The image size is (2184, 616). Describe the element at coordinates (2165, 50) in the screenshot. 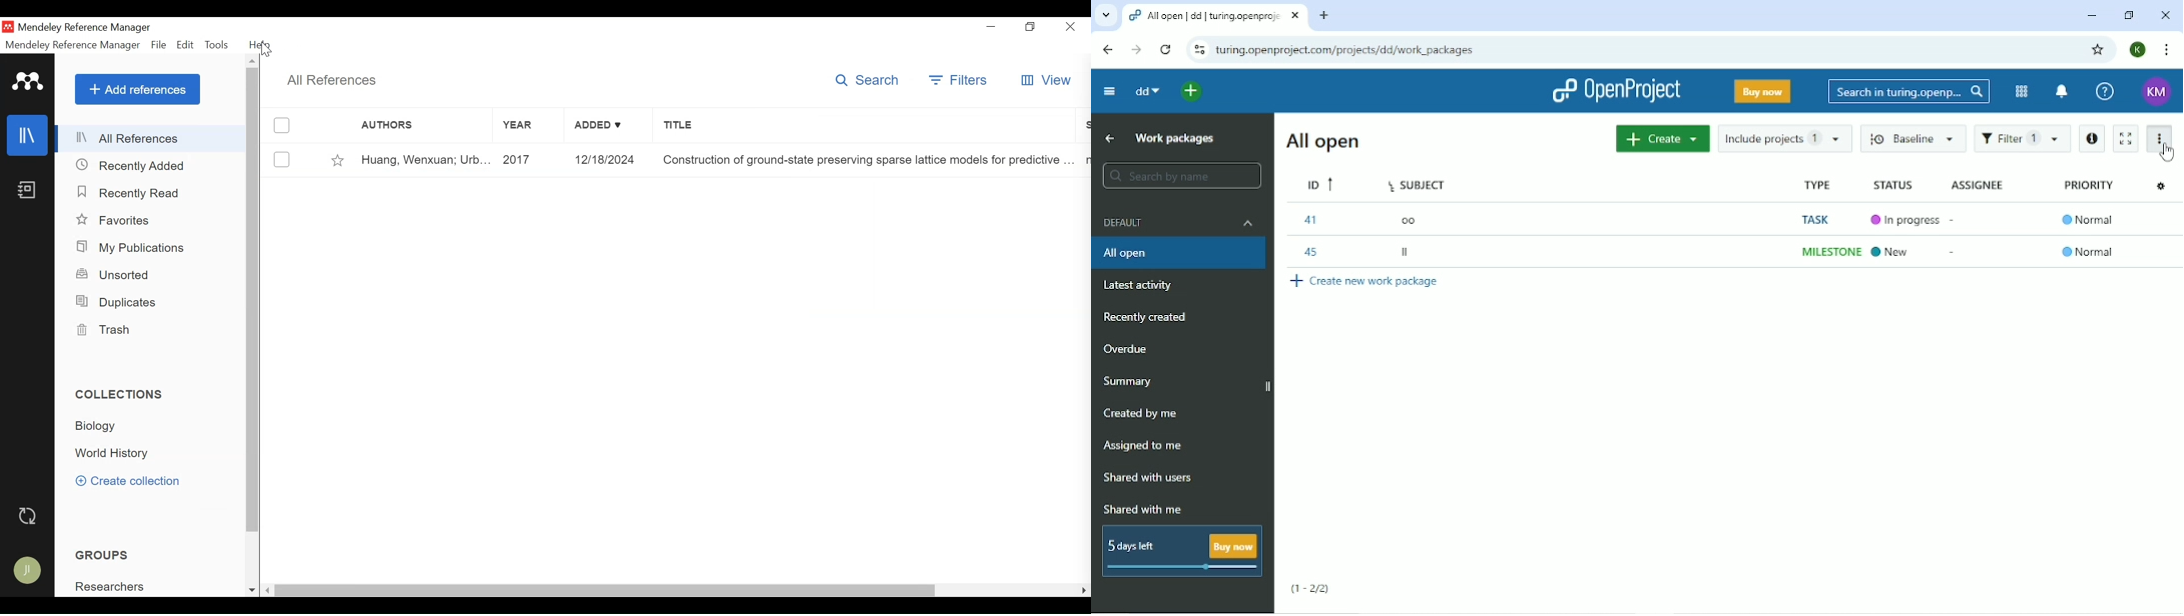

I see `Customize and control google chrome` at that location.